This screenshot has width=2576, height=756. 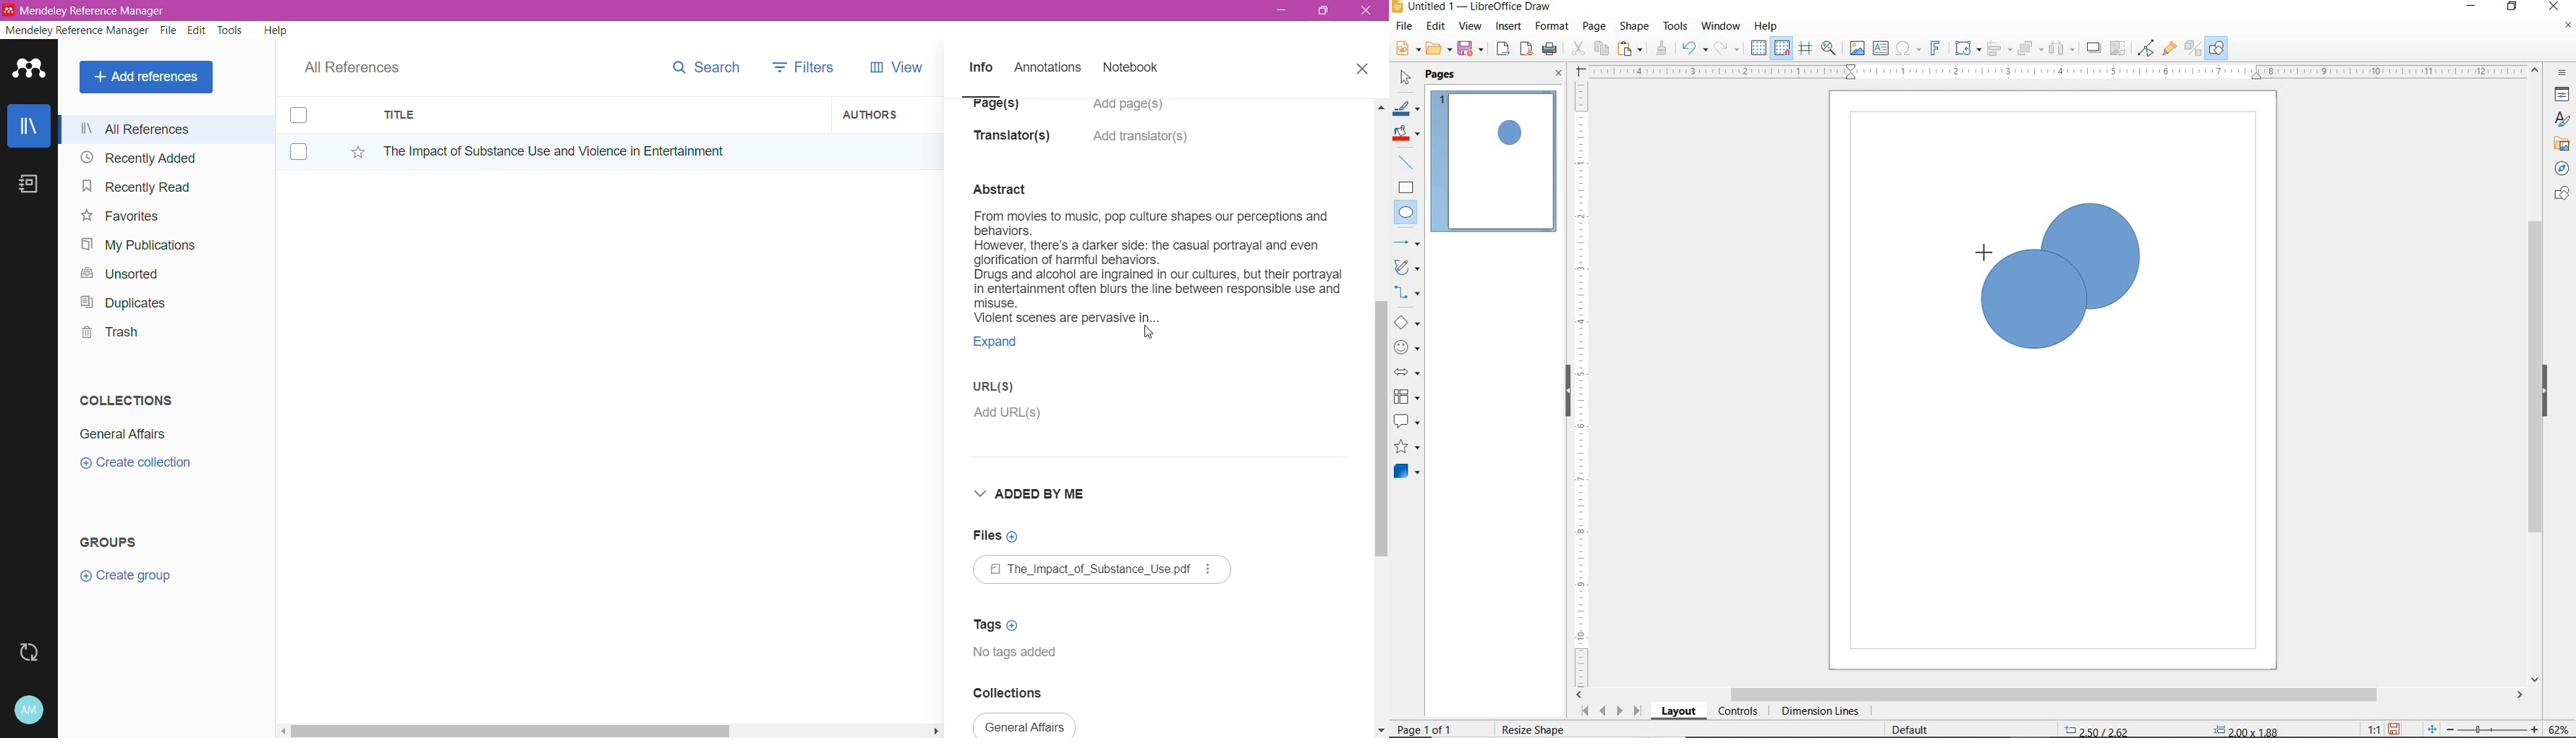 What do you see at coordinates (1511, 134) in the screenshot?
I see `CIRCLE ADDED` at bounding box center [1511, 134].